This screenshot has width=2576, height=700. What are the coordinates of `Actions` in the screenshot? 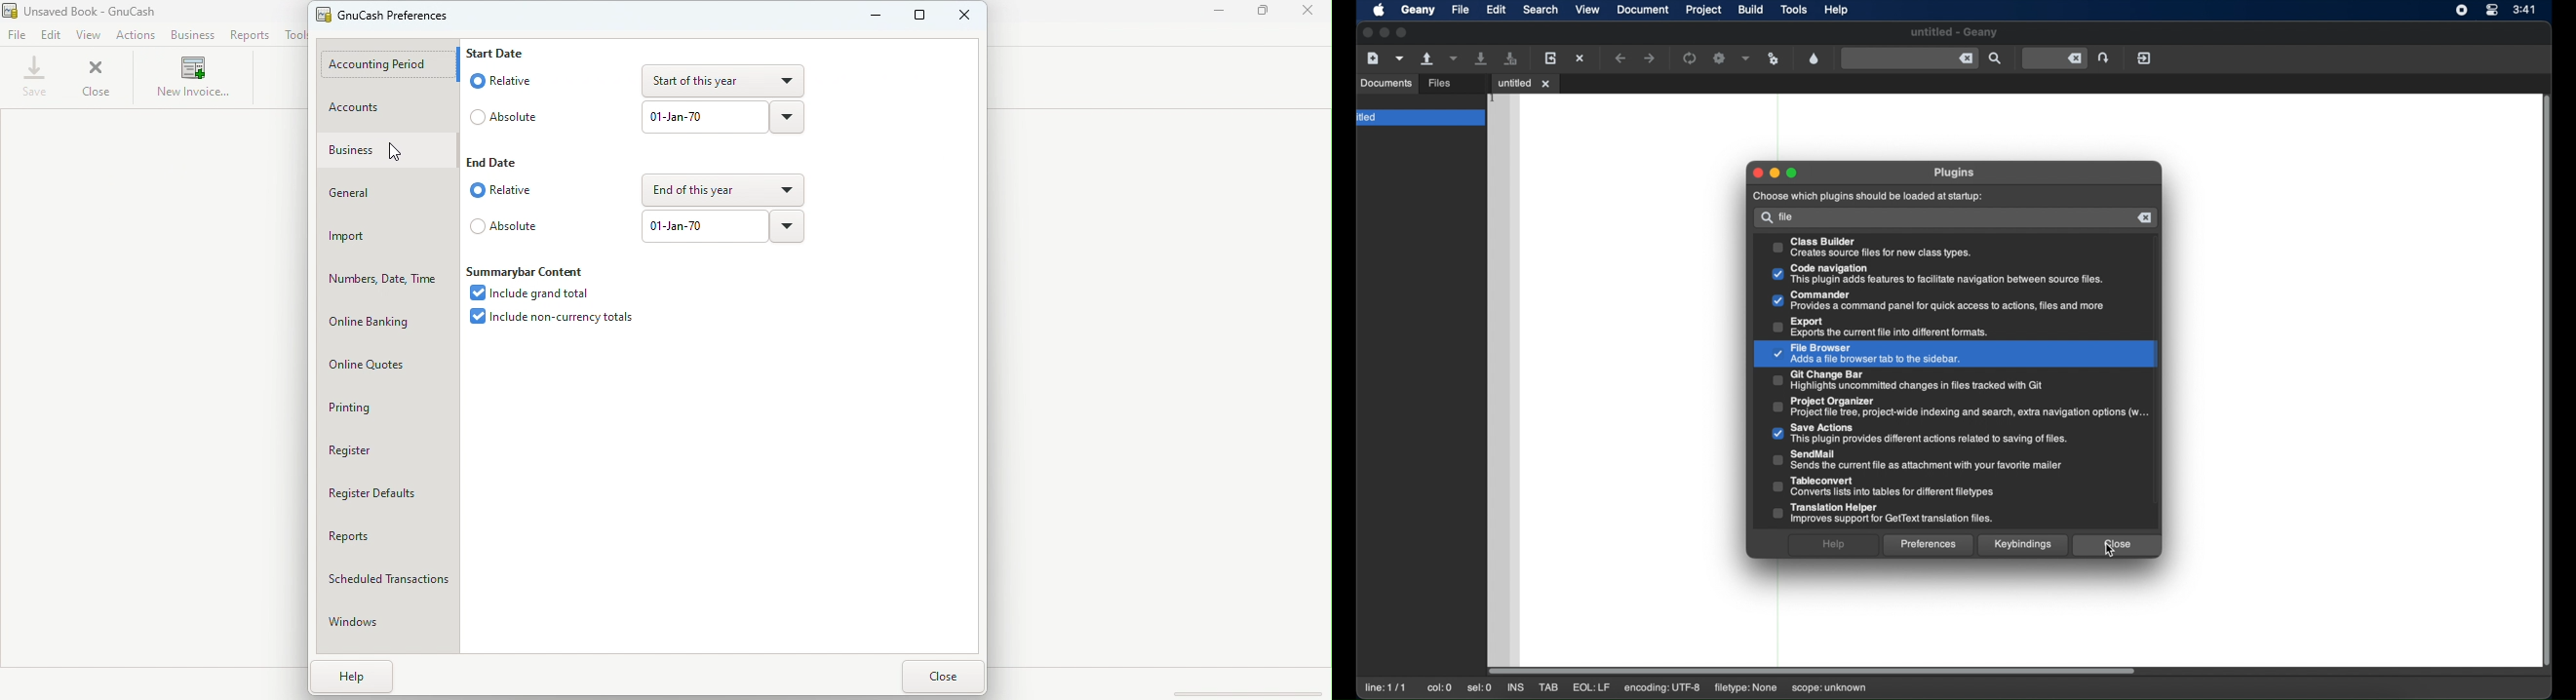 It's located at (139, 35).